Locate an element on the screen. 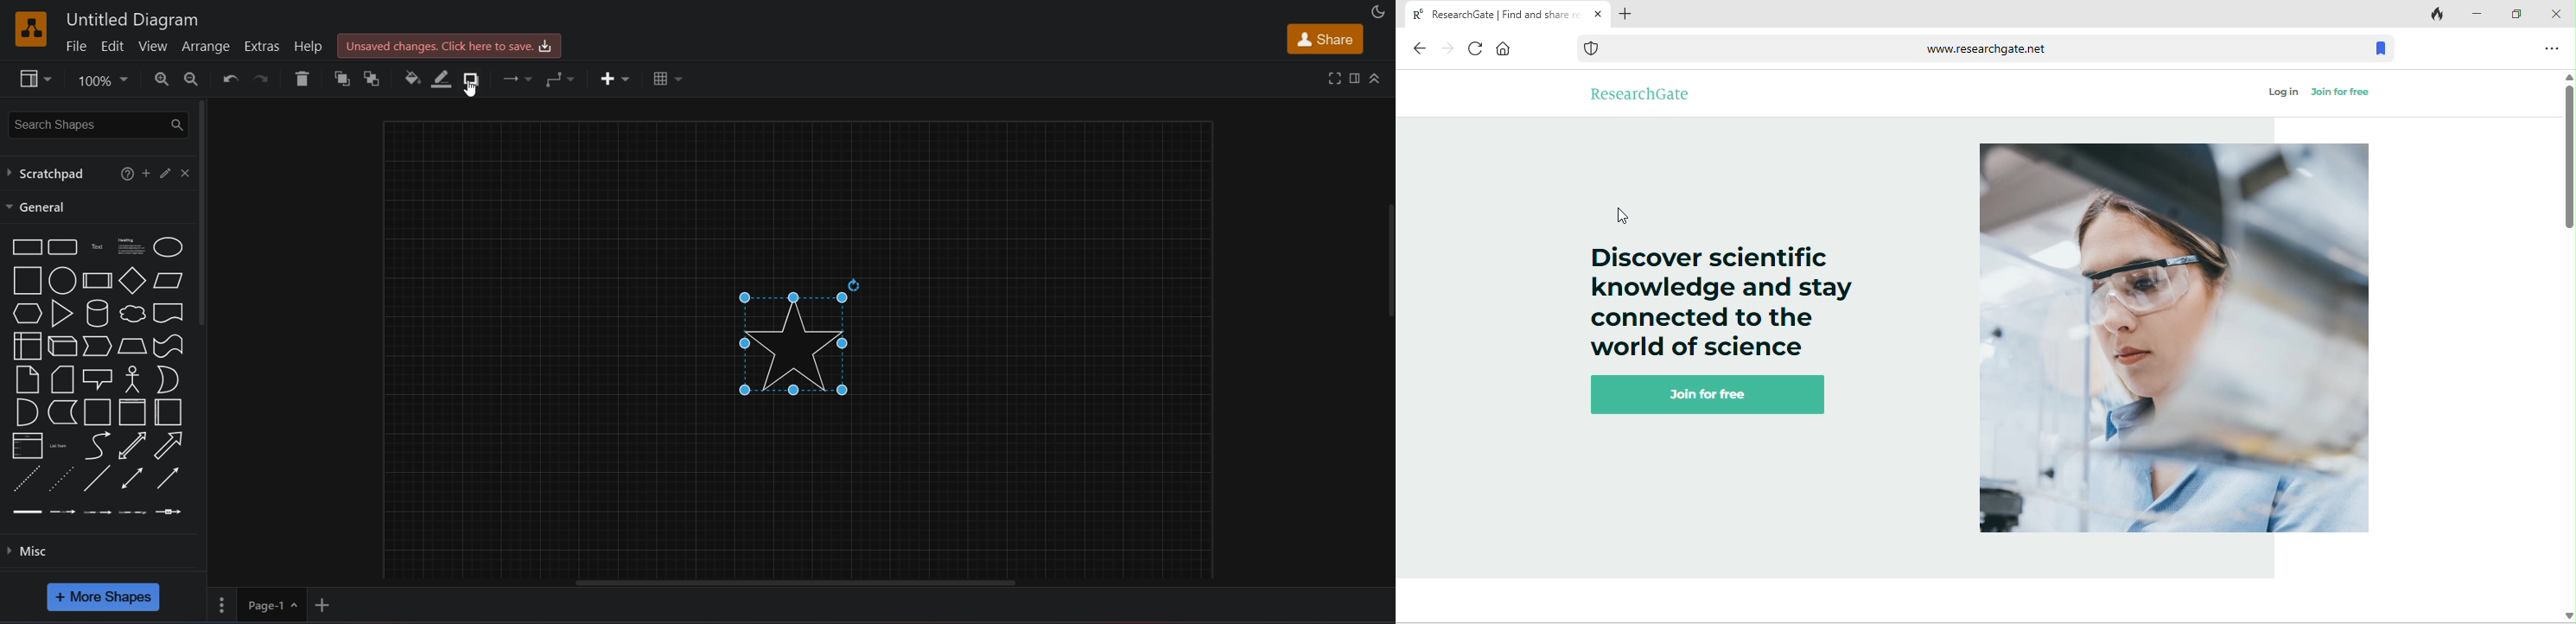 The width and height of the screenshot is (2576, 644). vertical Scrollbar is located at coordinates (1385, 292).